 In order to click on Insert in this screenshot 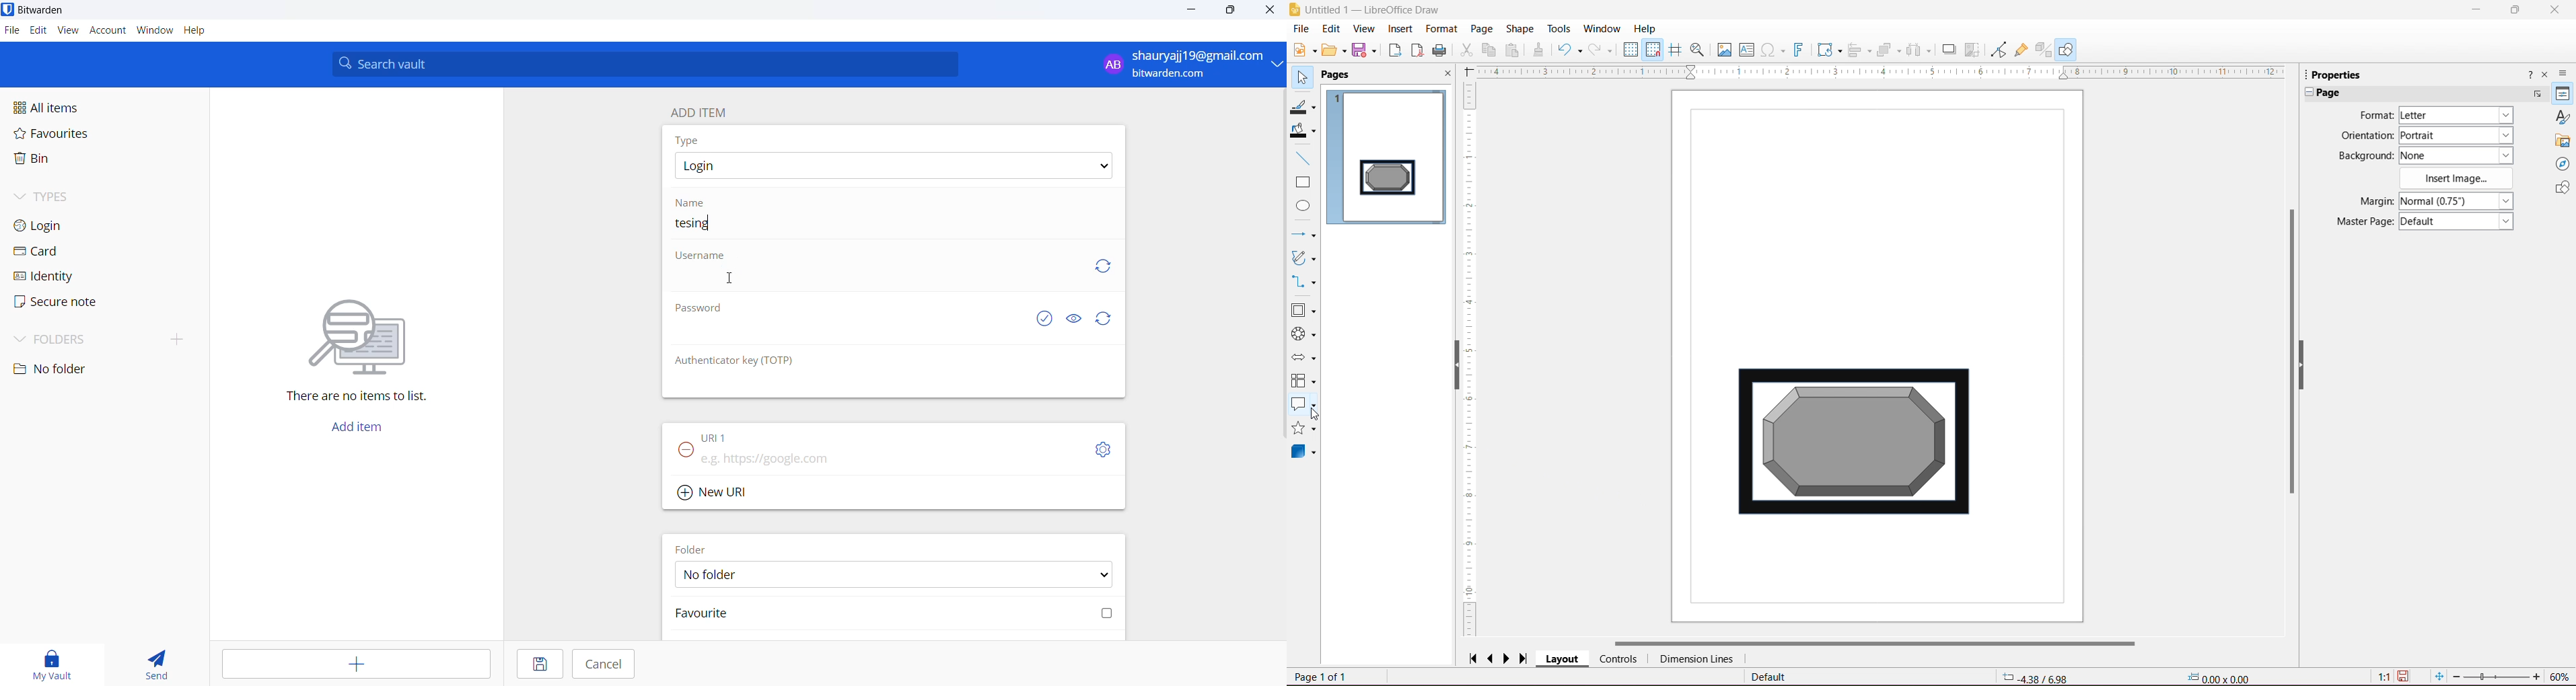, I will do `click(1399, 29)`.